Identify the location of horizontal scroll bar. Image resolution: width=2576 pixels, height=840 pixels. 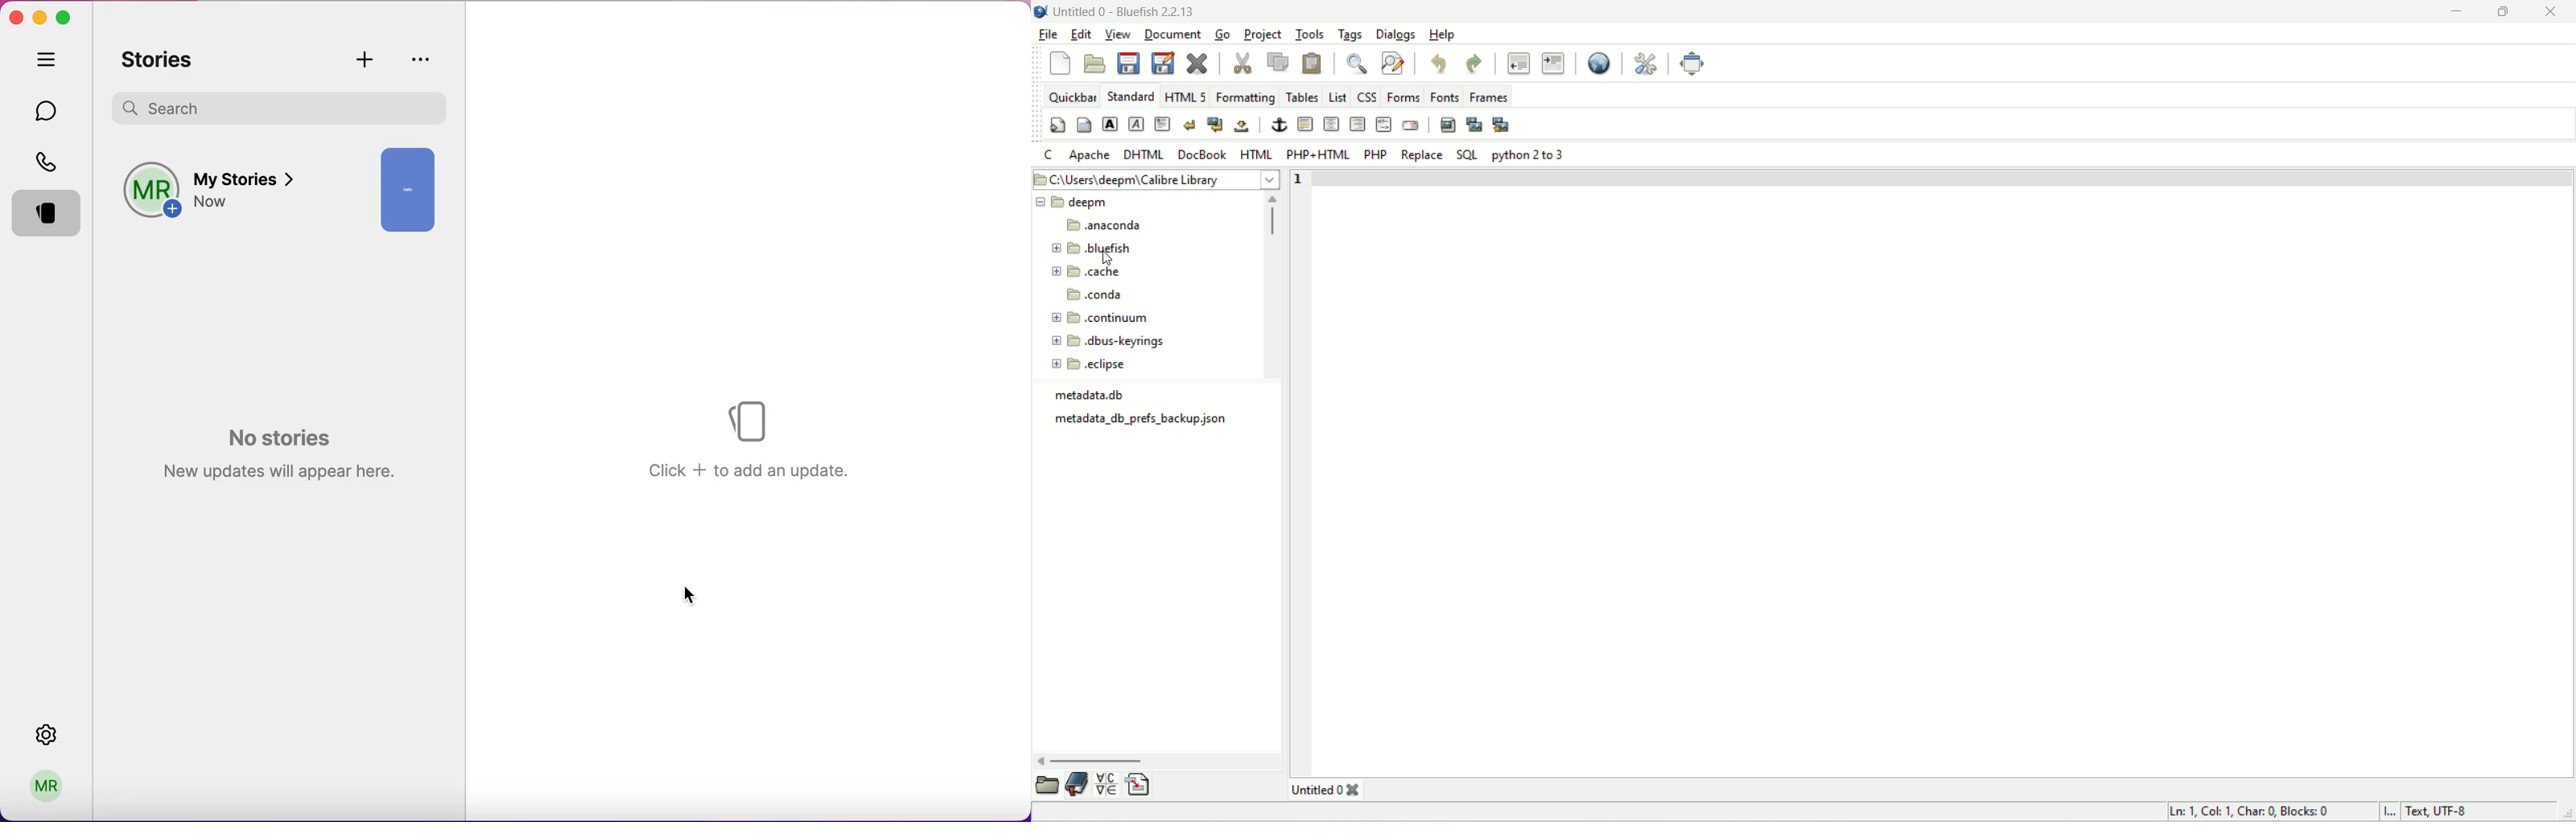
(1157, 758).